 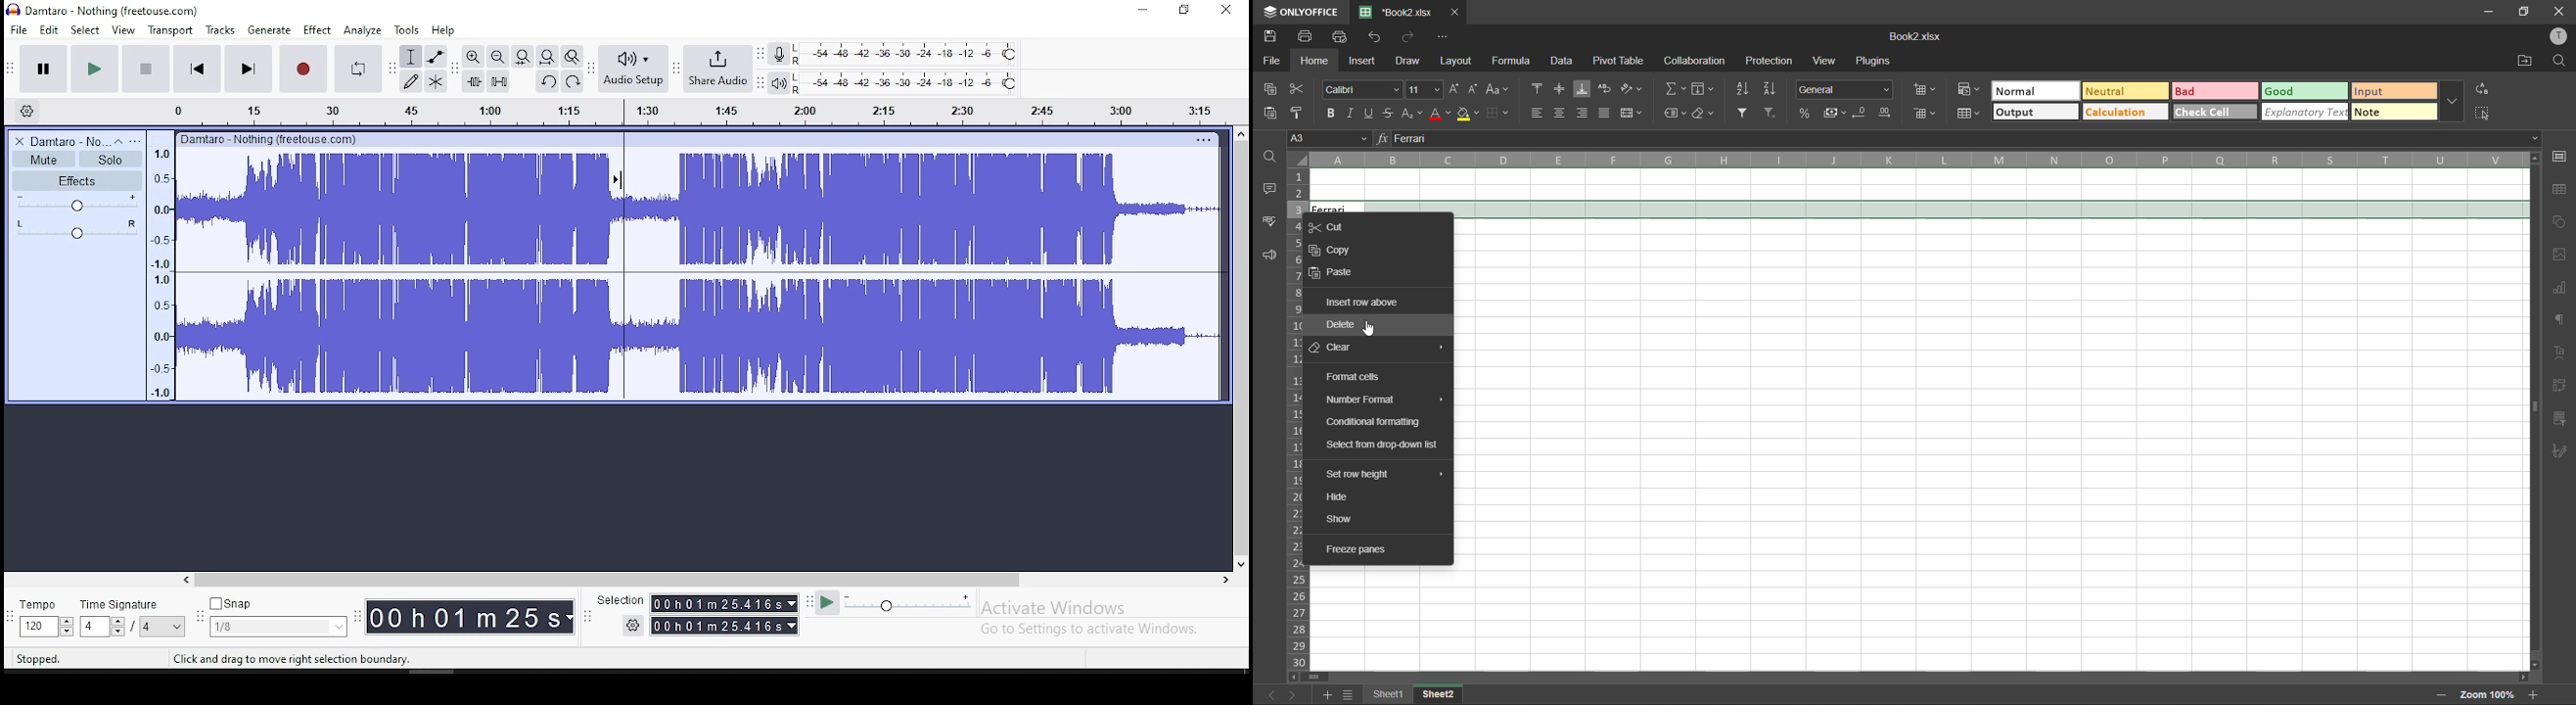 I want to click on pivot table, so click(x=1623, y=61).